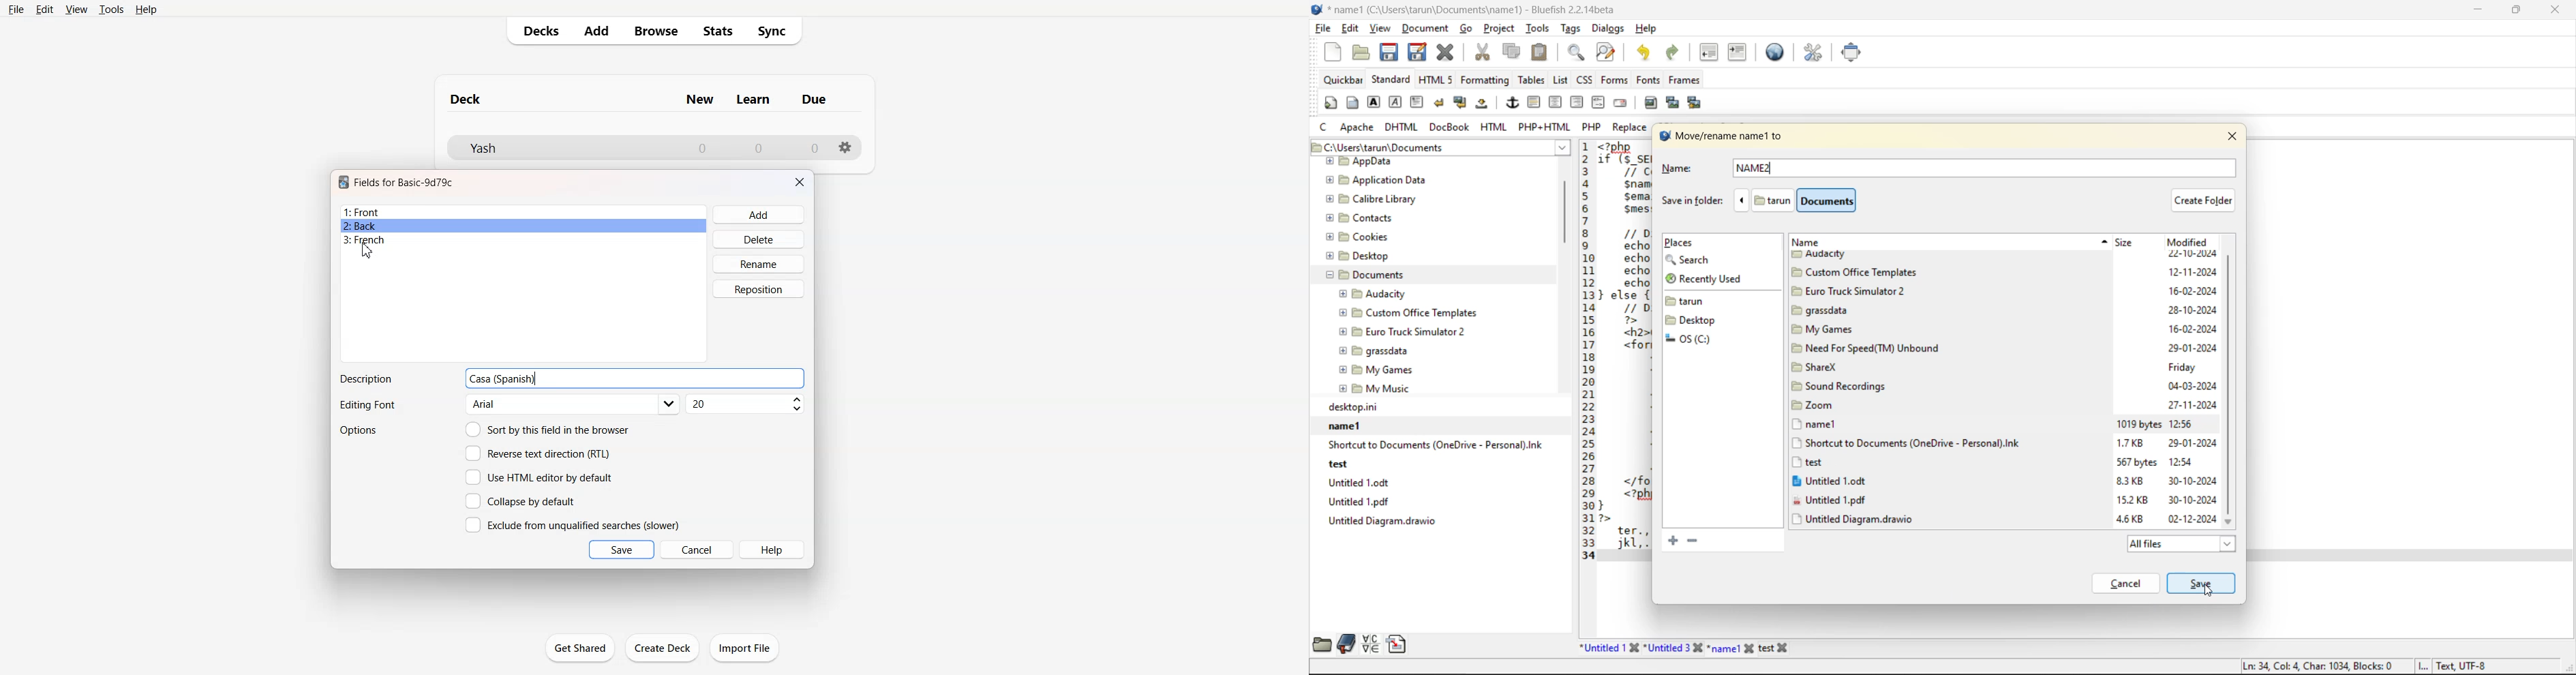 The width and height of the screenshot is (2576, 700). I want to click on break, so click(1442, 104).